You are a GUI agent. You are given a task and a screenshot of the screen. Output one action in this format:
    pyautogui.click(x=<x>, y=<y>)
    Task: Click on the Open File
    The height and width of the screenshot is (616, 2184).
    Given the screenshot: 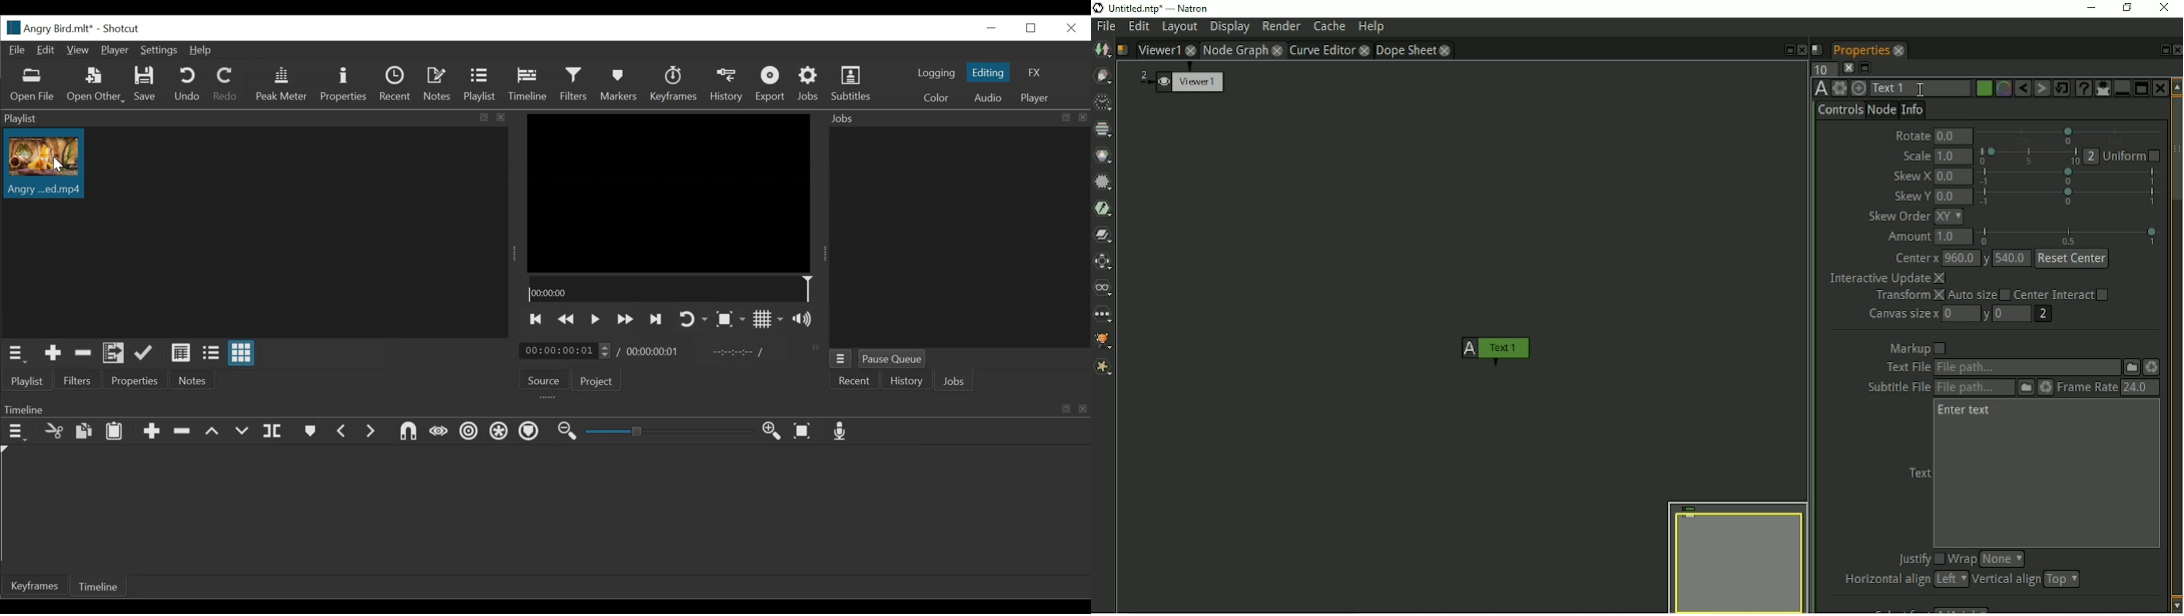 What is the action you would take?
    pyautogui.click(x=35, y=85)
    